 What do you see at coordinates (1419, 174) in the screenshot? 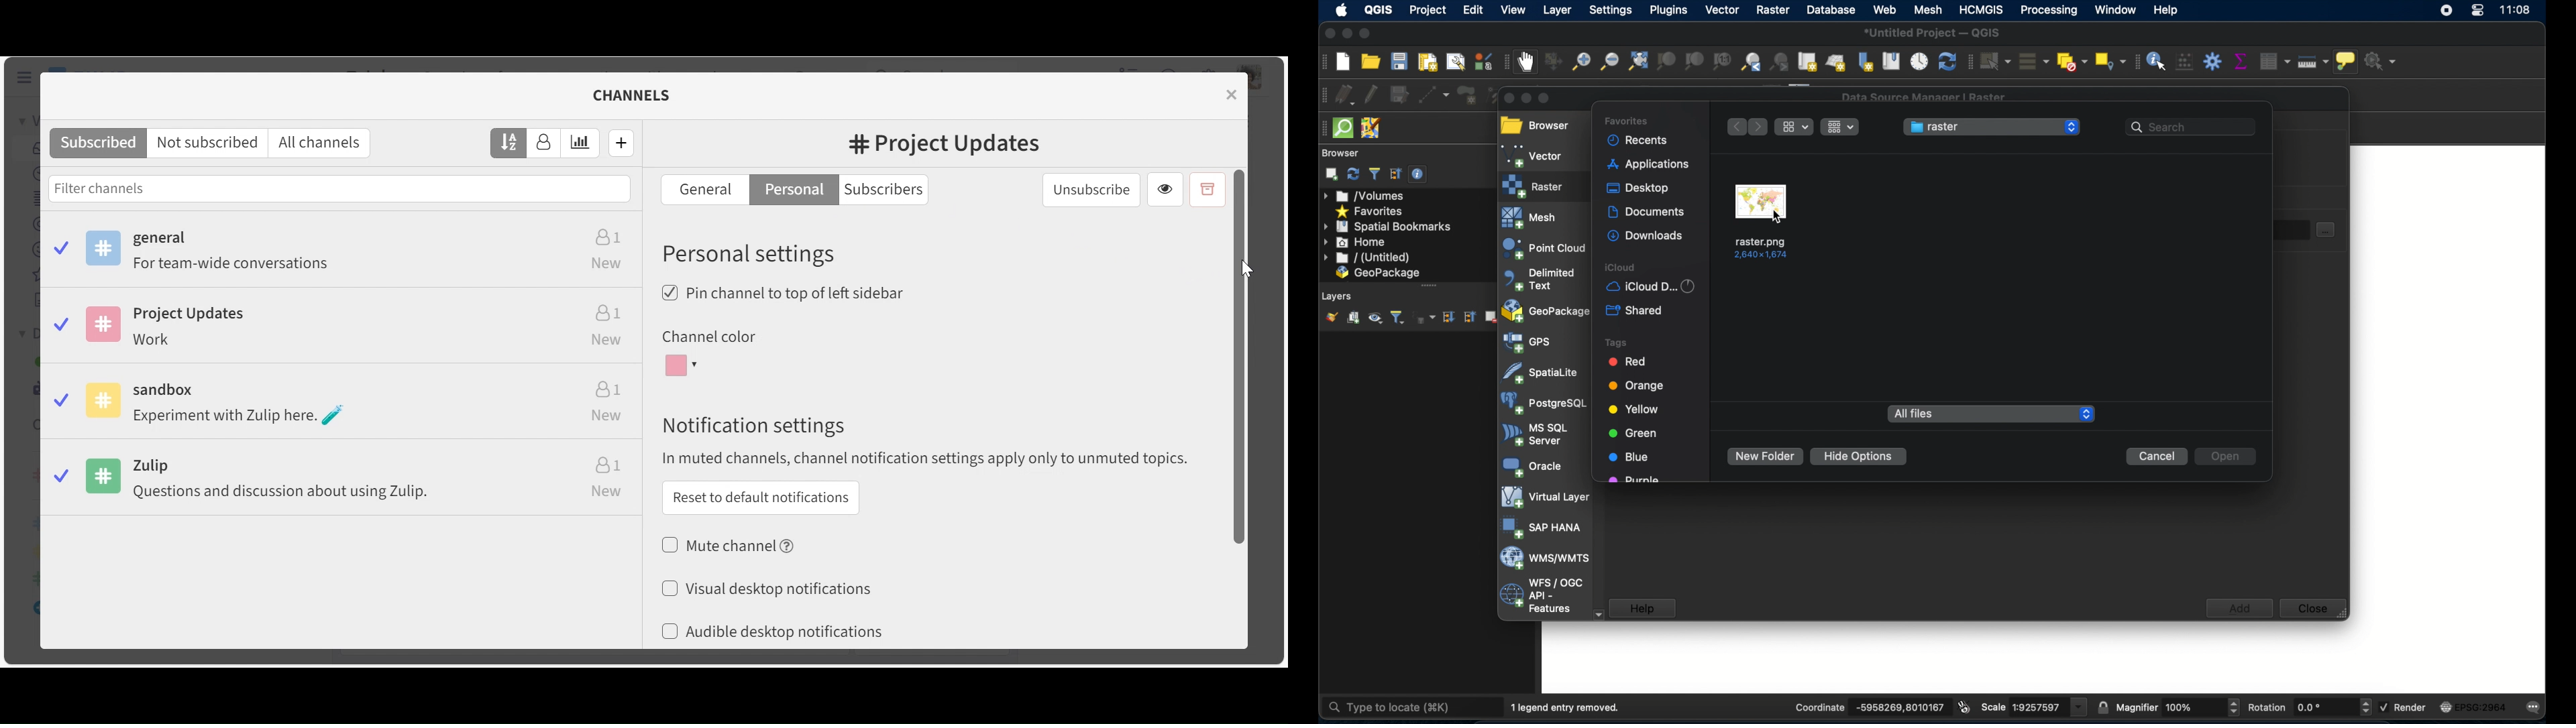
I see `enable/disable properties widget` at bounding box center [1419, 174].